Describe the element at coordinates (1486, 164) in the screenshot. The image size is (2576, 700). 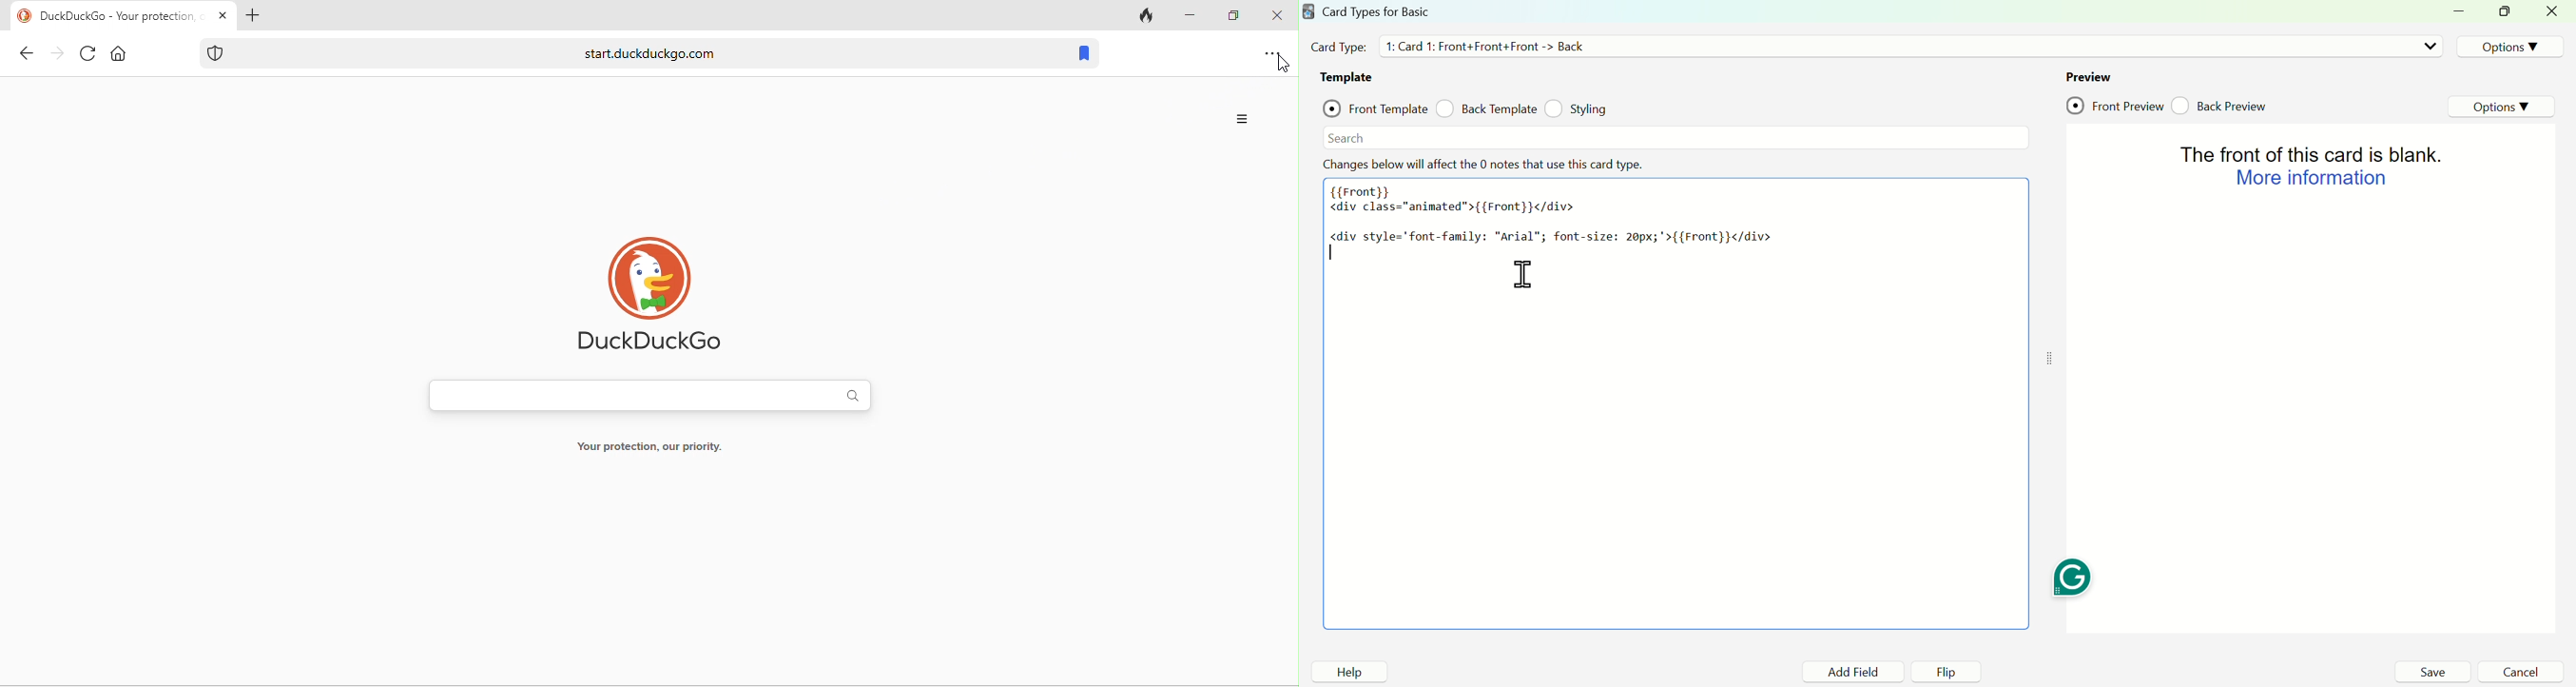
I see `changes below will affect the 0 notes that use this card type` at that location.